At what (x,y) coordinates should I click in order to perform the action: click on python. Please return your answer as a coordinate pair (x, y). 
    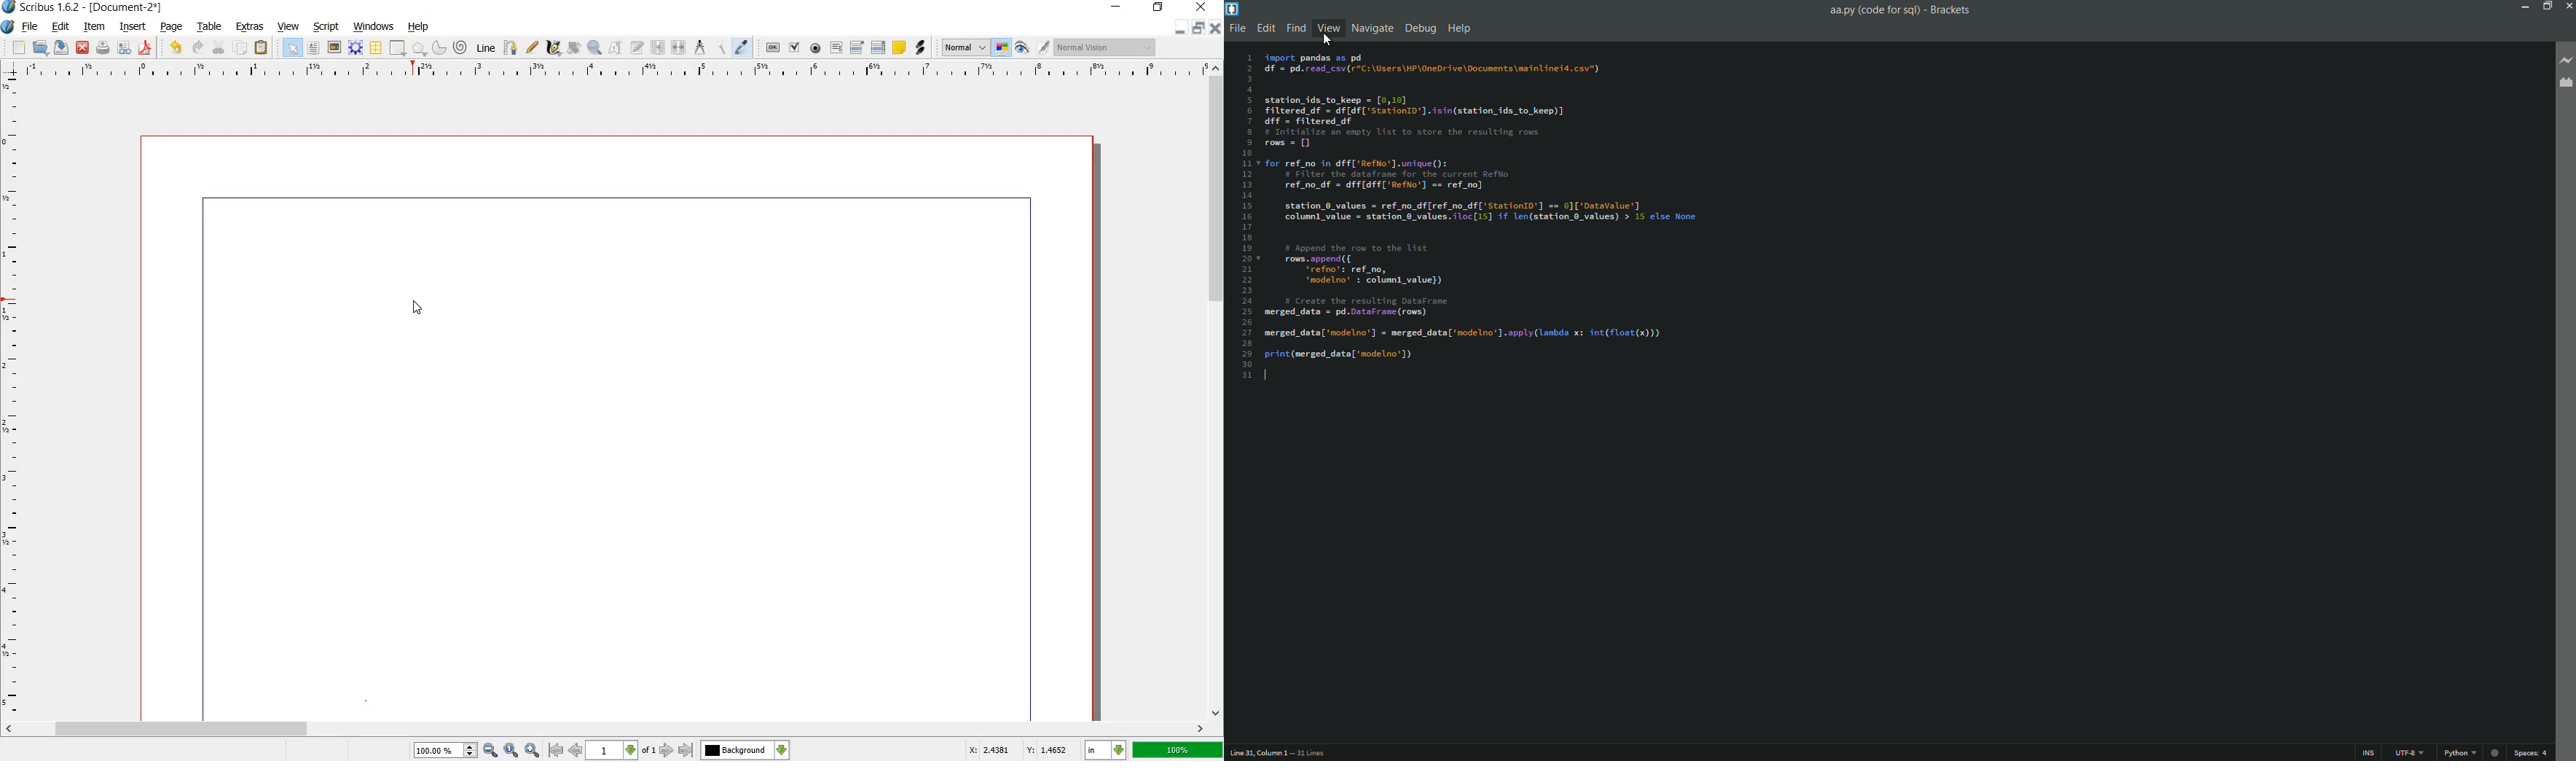
    Looking at the image, I should click on (2461, 752).